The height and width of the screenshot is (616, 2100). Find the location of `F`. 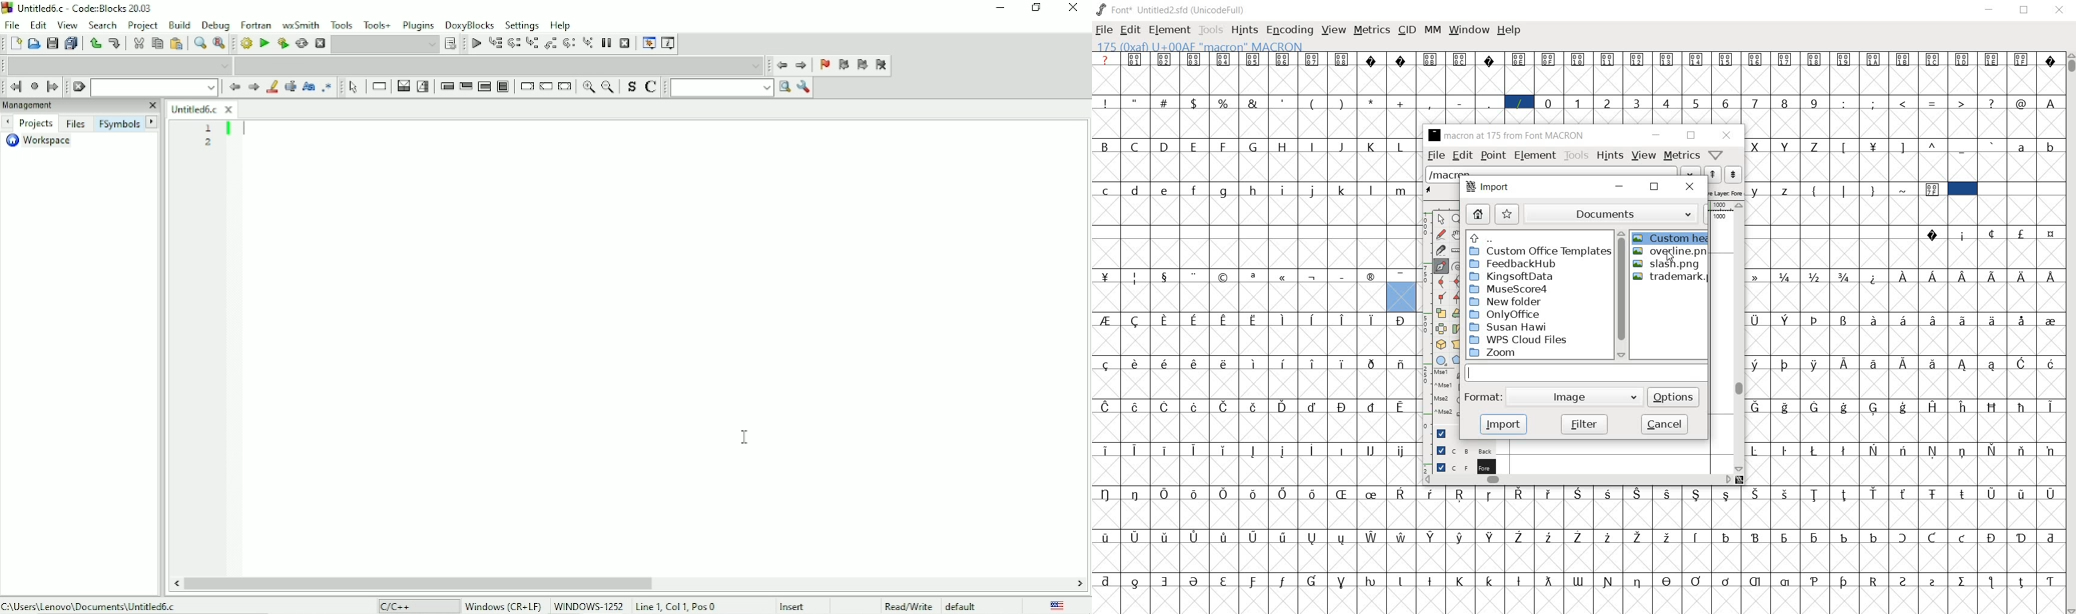

F is located at coordinates (1225, 146).